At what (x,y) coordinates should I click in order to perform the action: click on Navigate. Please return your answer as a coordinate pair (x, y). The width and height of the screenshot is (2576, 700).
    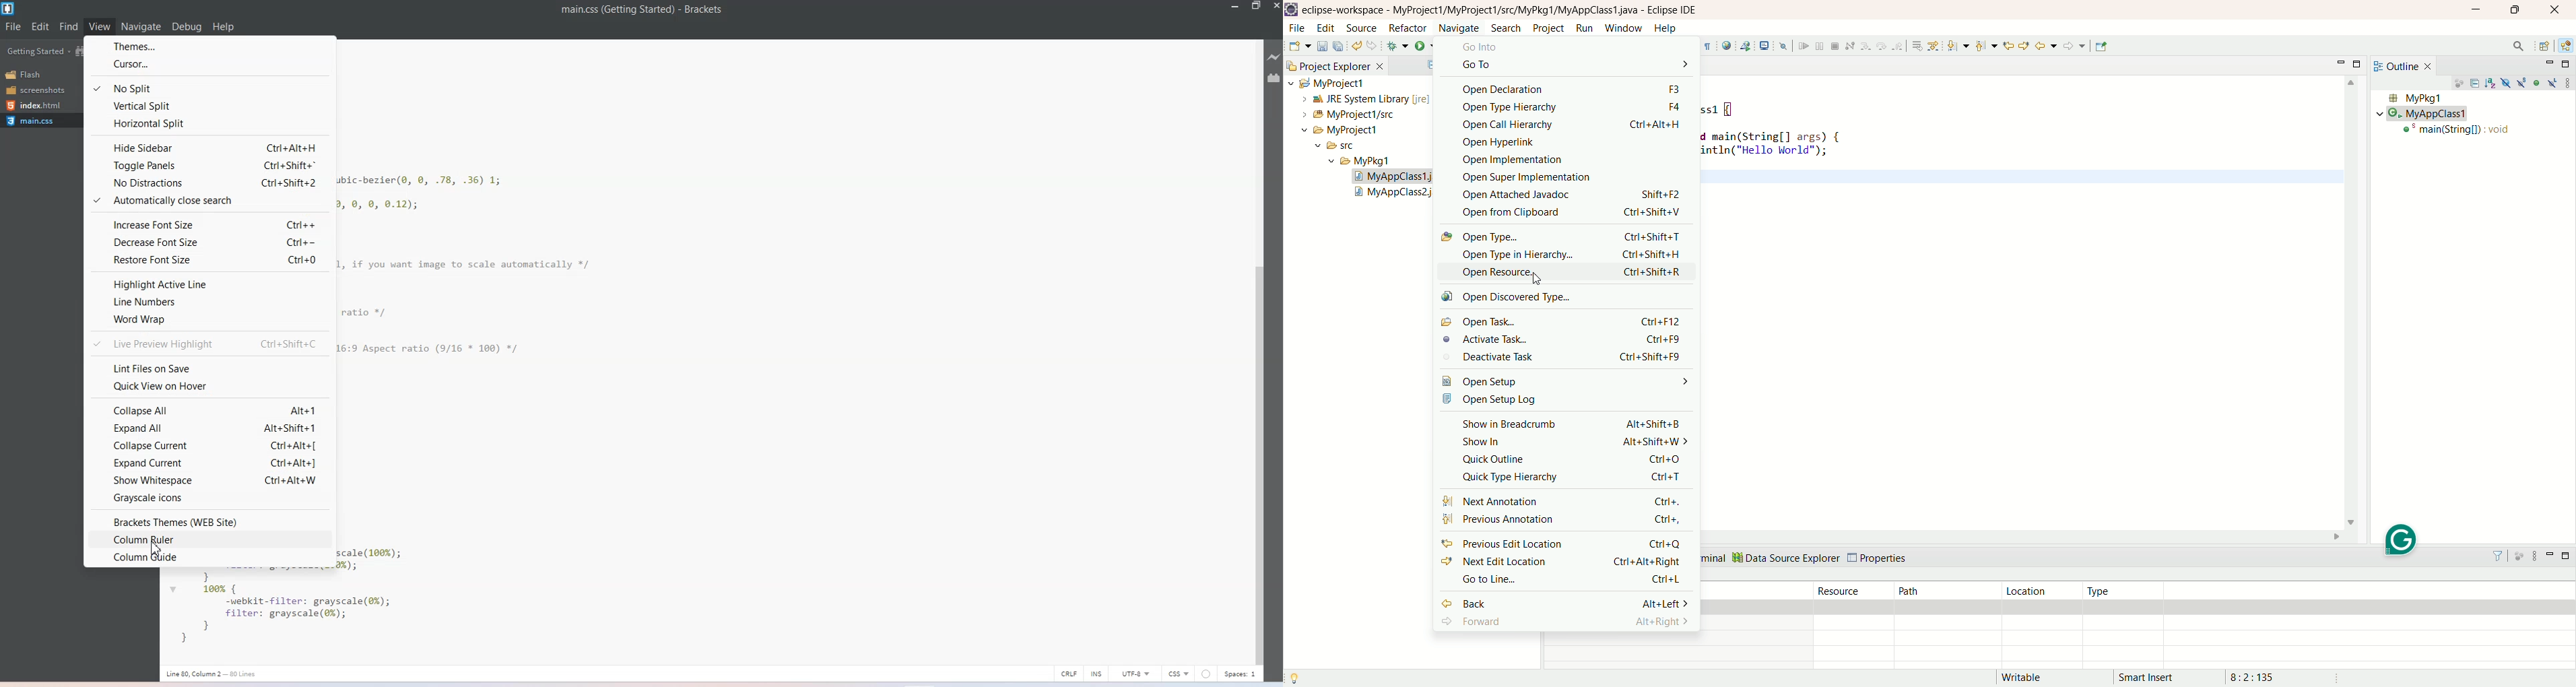
    Looking at the image, I should click on (142, 27).